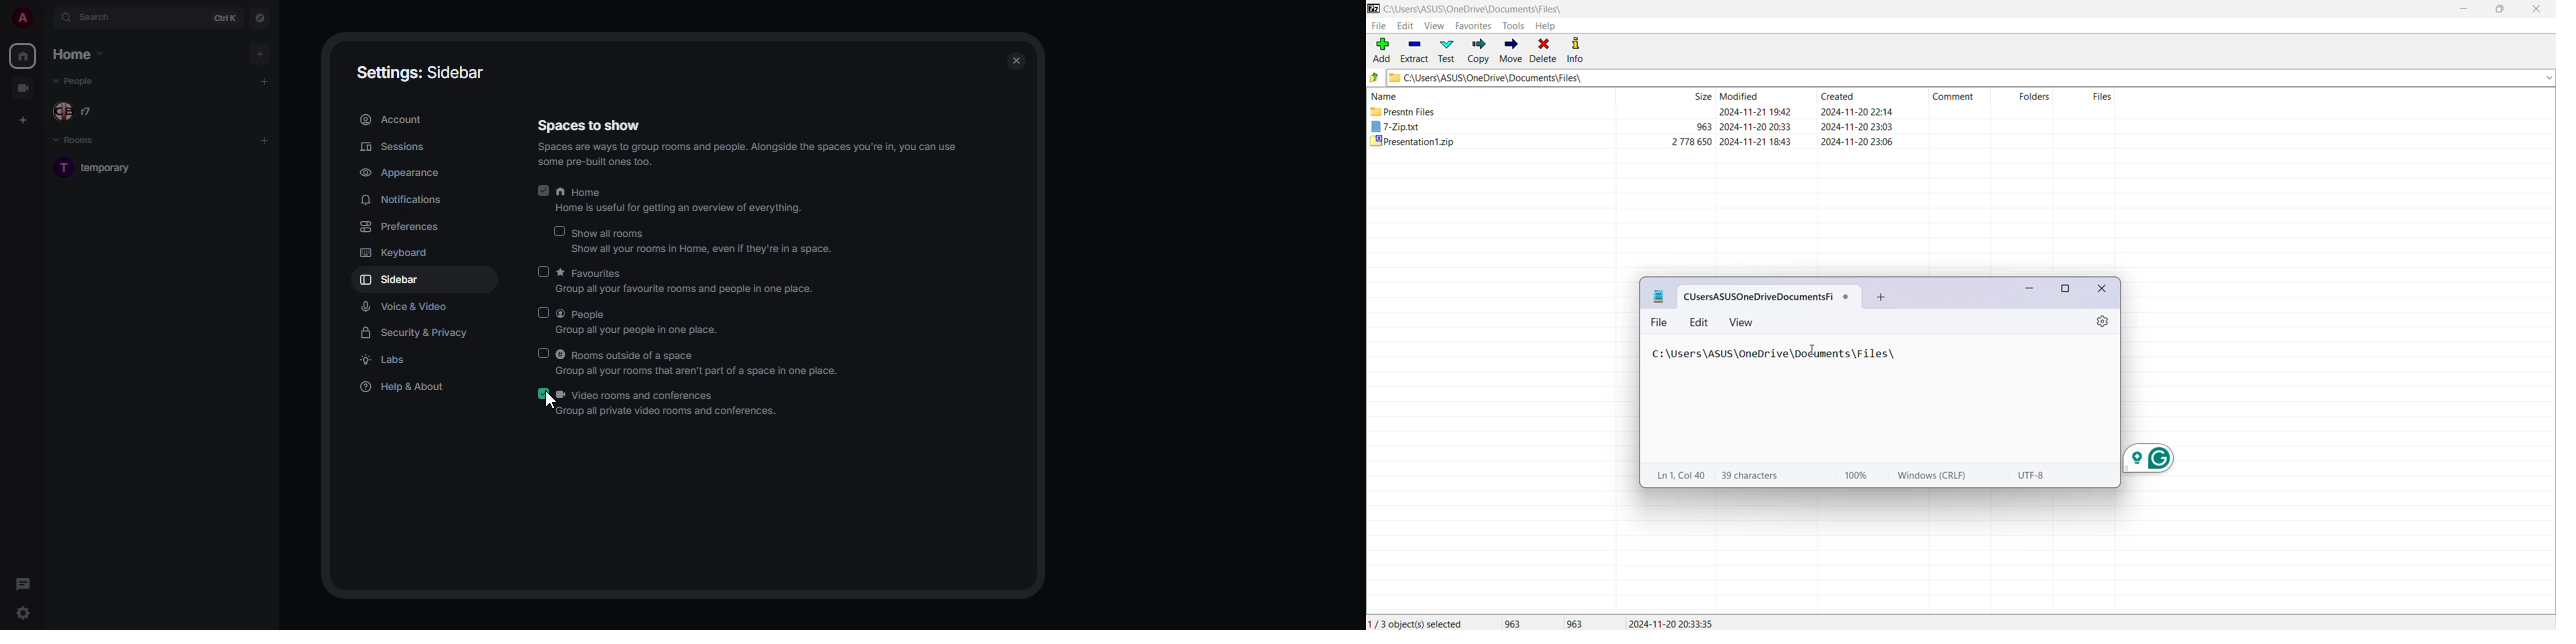 The width and height of the screenshot is (2576, 644). What do you see at coordinates (1837, 96) in the screenshot?
I see `created` at bounding box center [1837, 96].